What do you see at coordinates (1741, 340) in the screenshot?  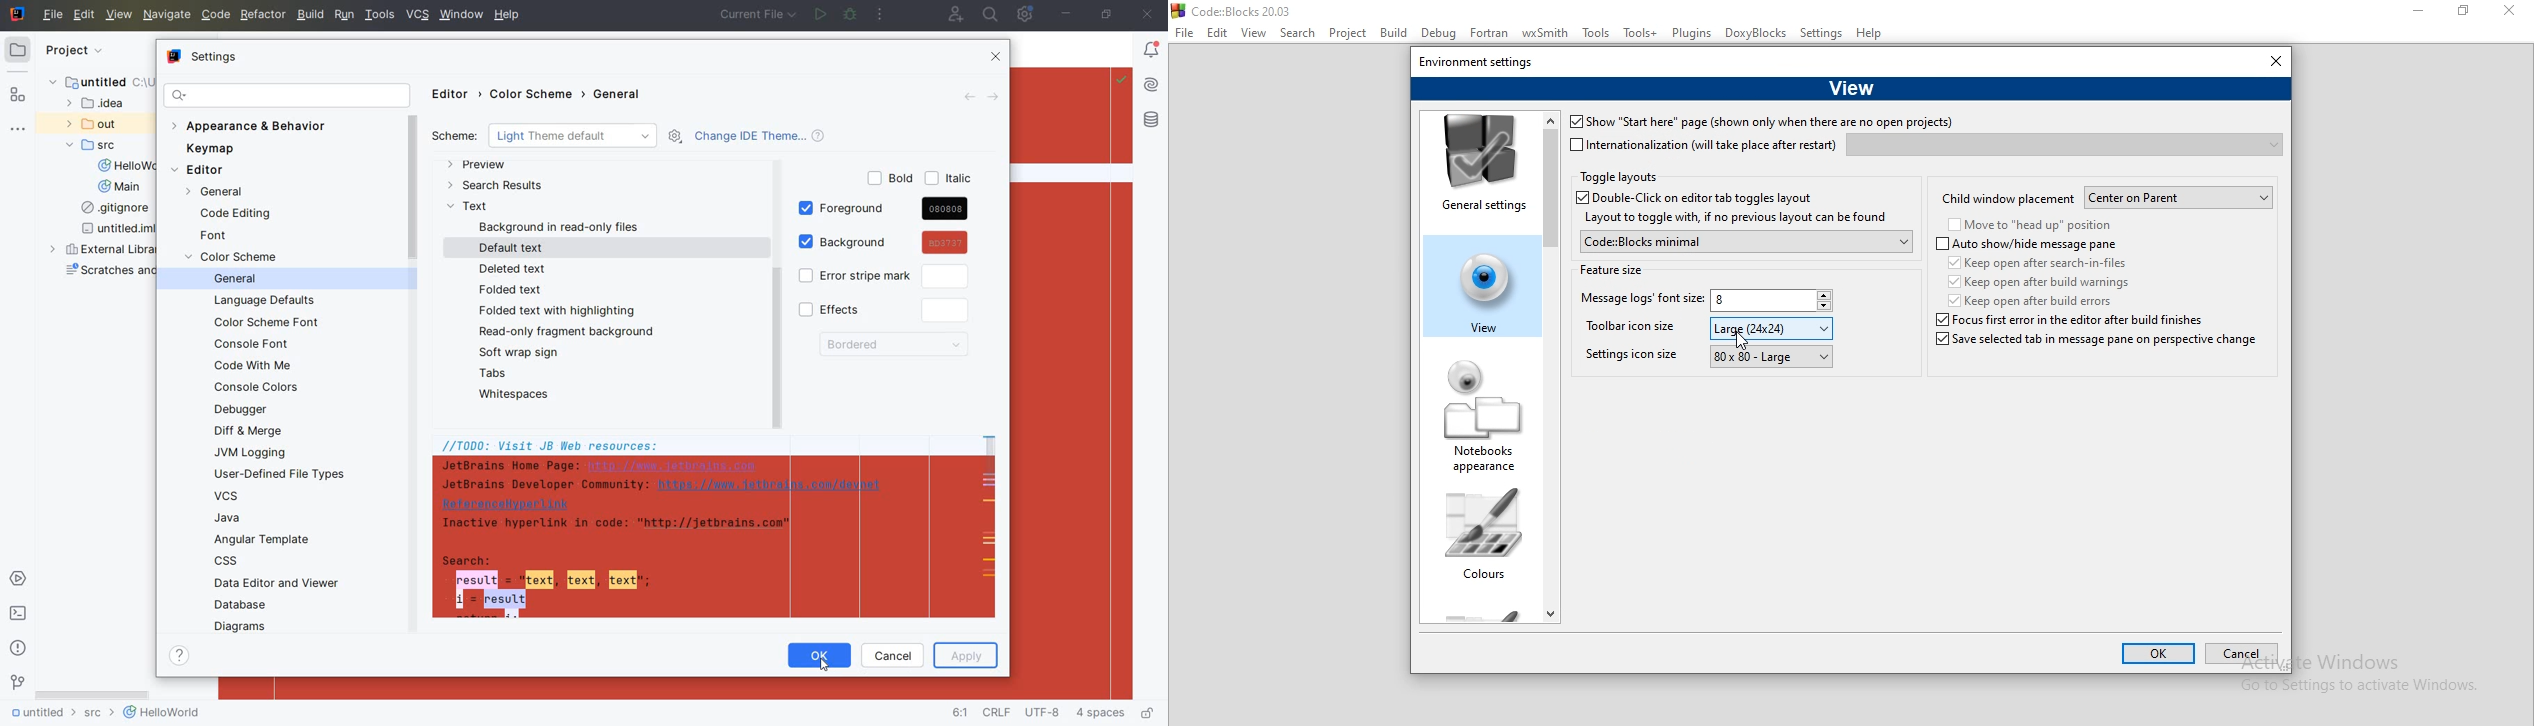 I see `cursor on Lage(24x24)` at bounding box center [1741, 340].